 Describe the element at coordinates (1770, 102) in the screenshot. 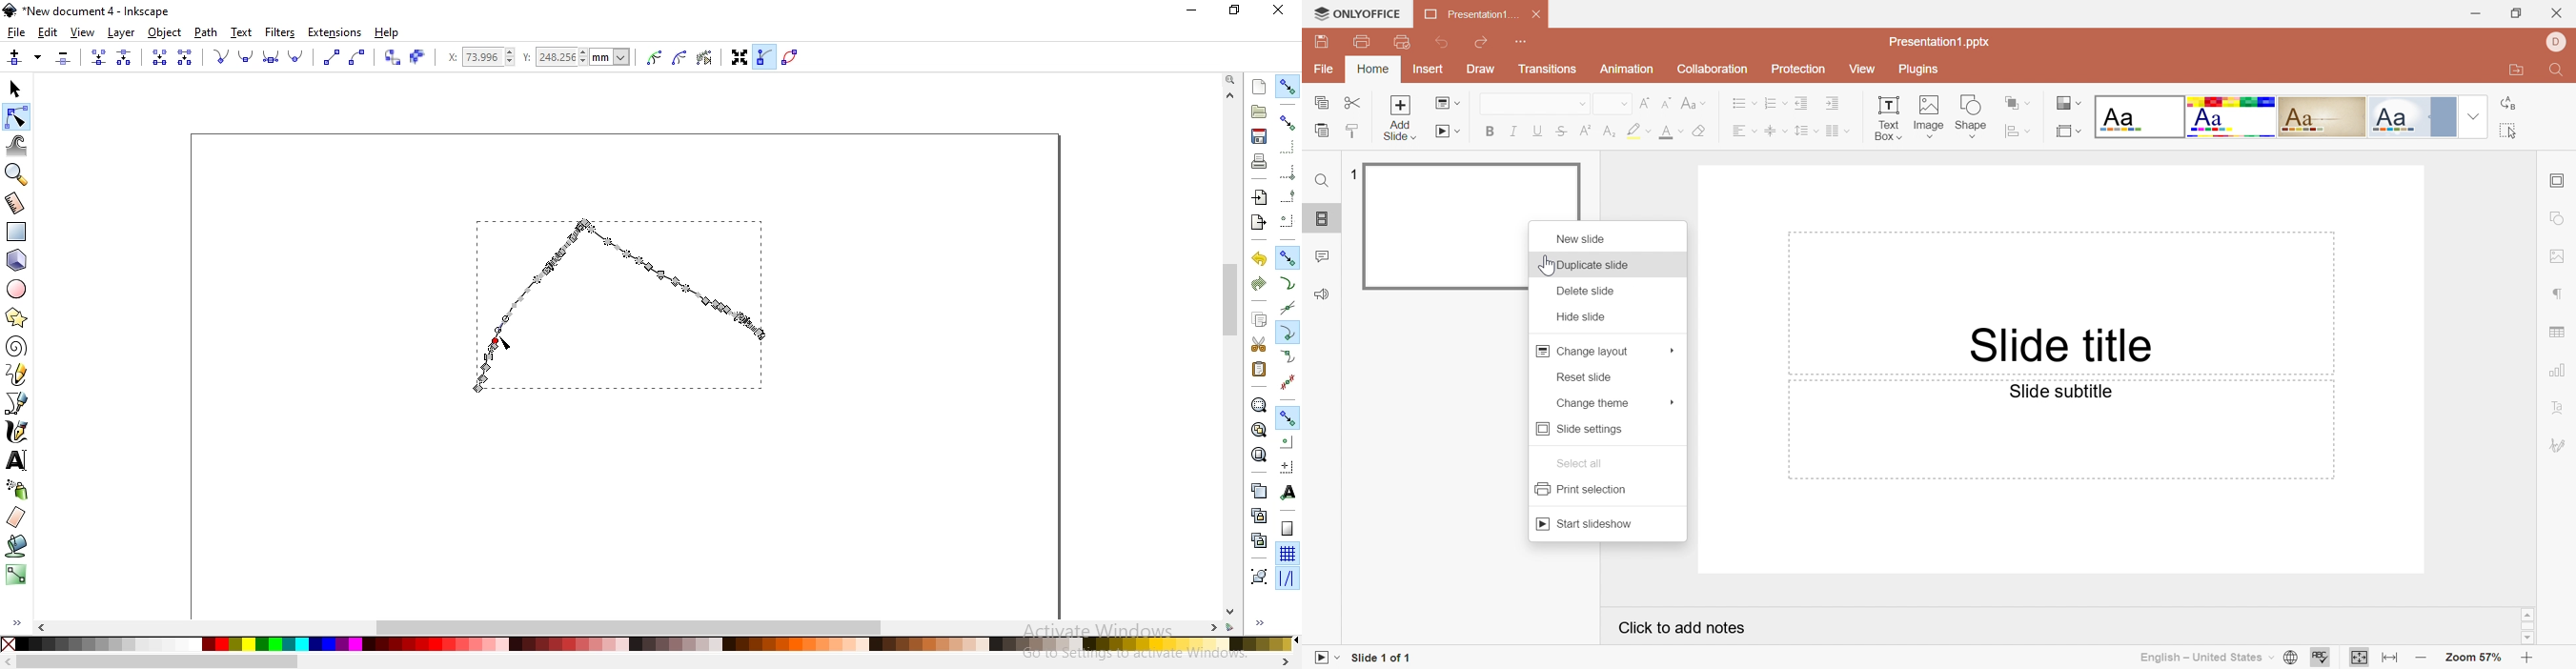

I see `Numbering` at that location.